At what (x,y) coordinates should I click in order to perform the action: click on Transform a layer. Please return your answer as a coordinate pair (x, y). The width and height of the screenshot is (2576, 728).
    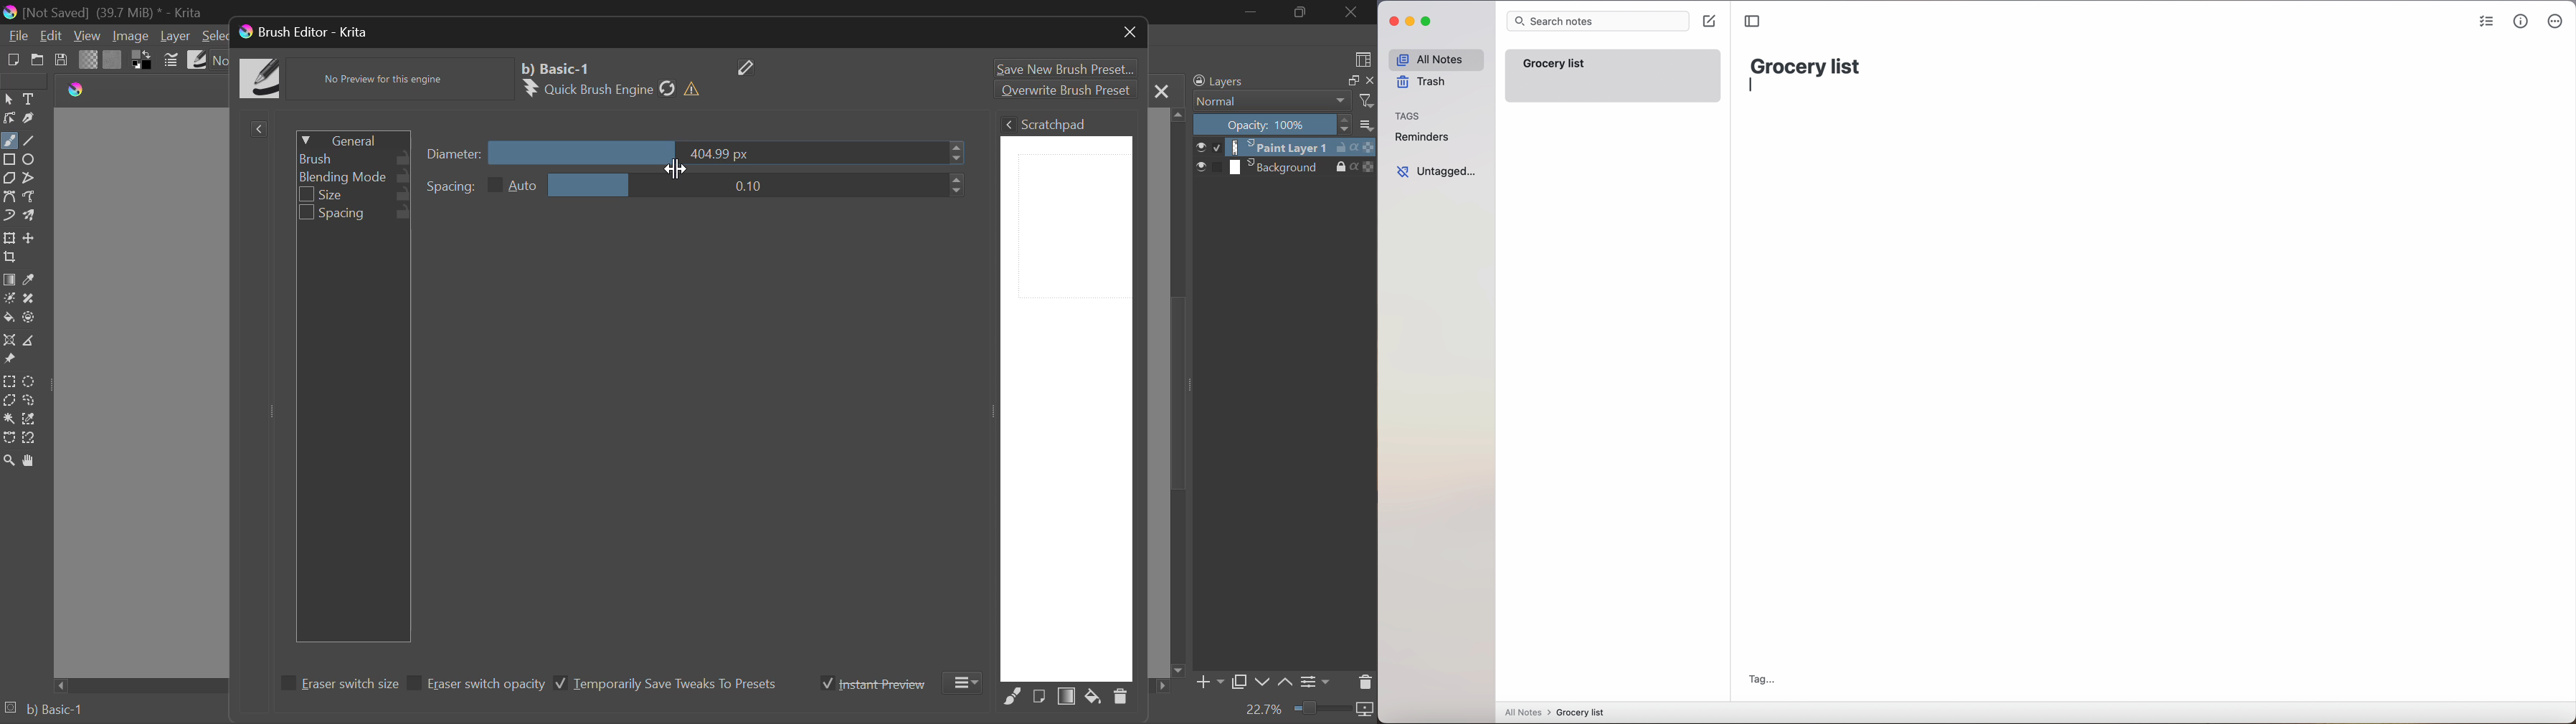
    Looking at the image, I should click on (9, 238).